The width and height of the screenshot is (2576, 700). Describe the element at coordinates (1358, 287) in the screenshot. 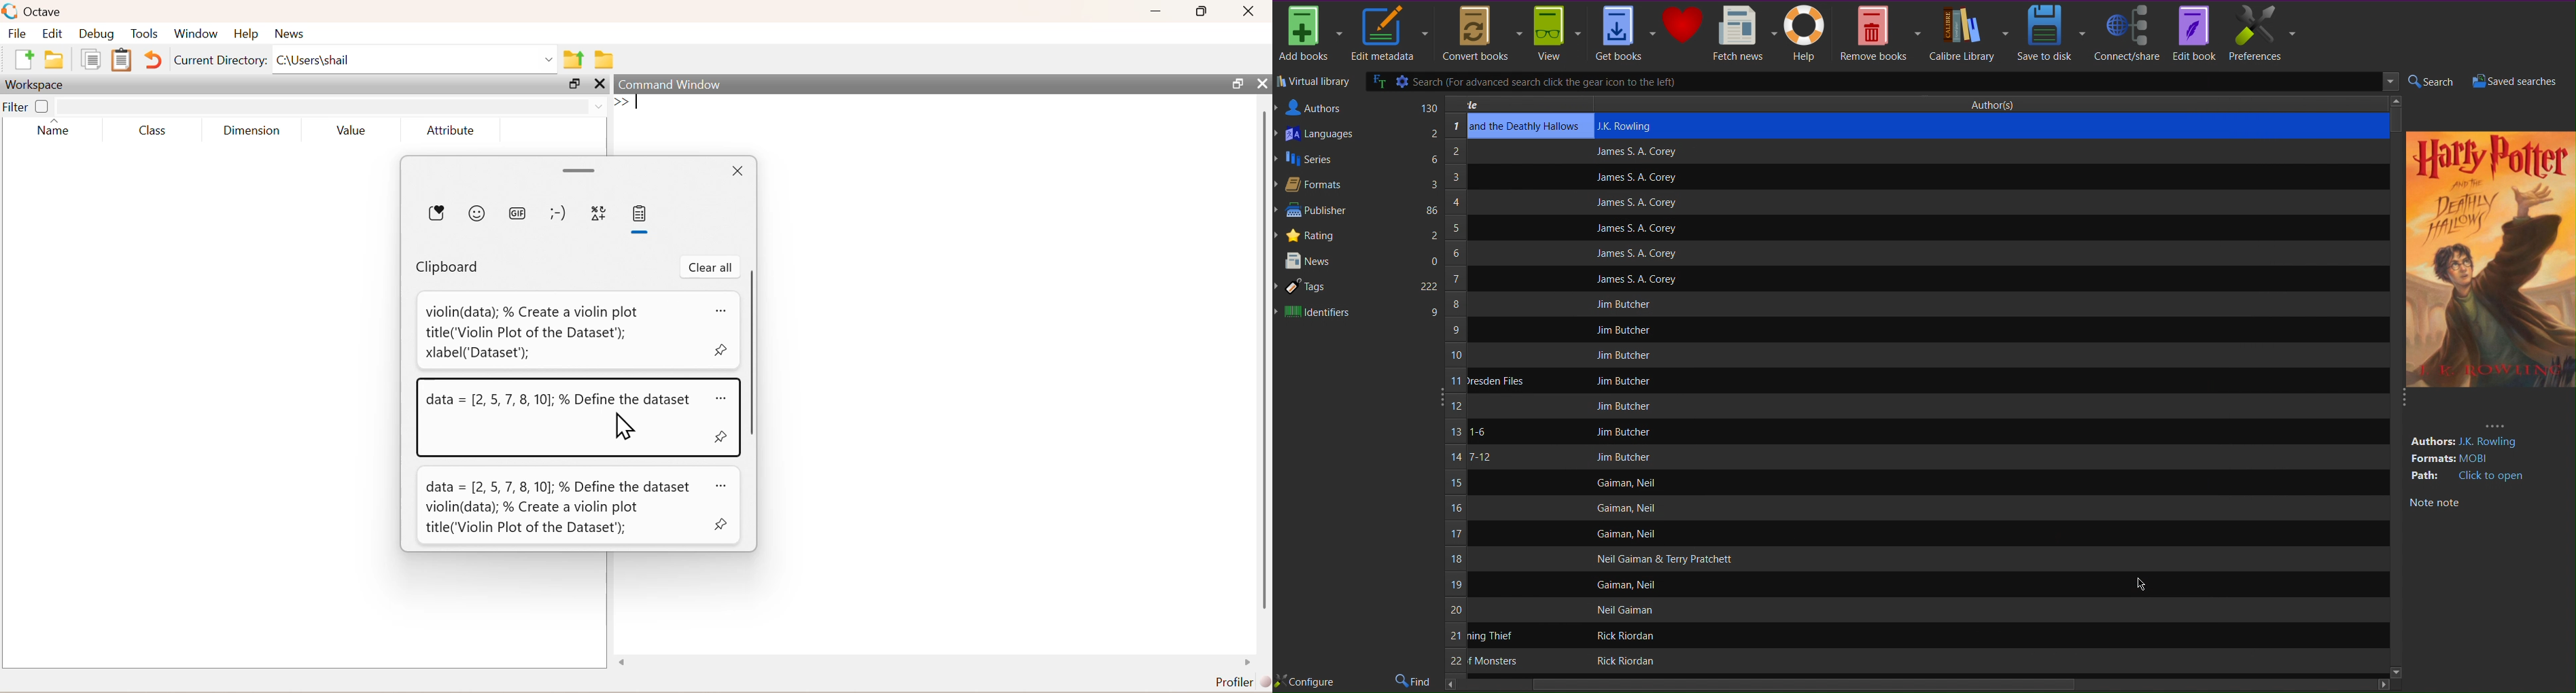

I see `Tags` at that location.